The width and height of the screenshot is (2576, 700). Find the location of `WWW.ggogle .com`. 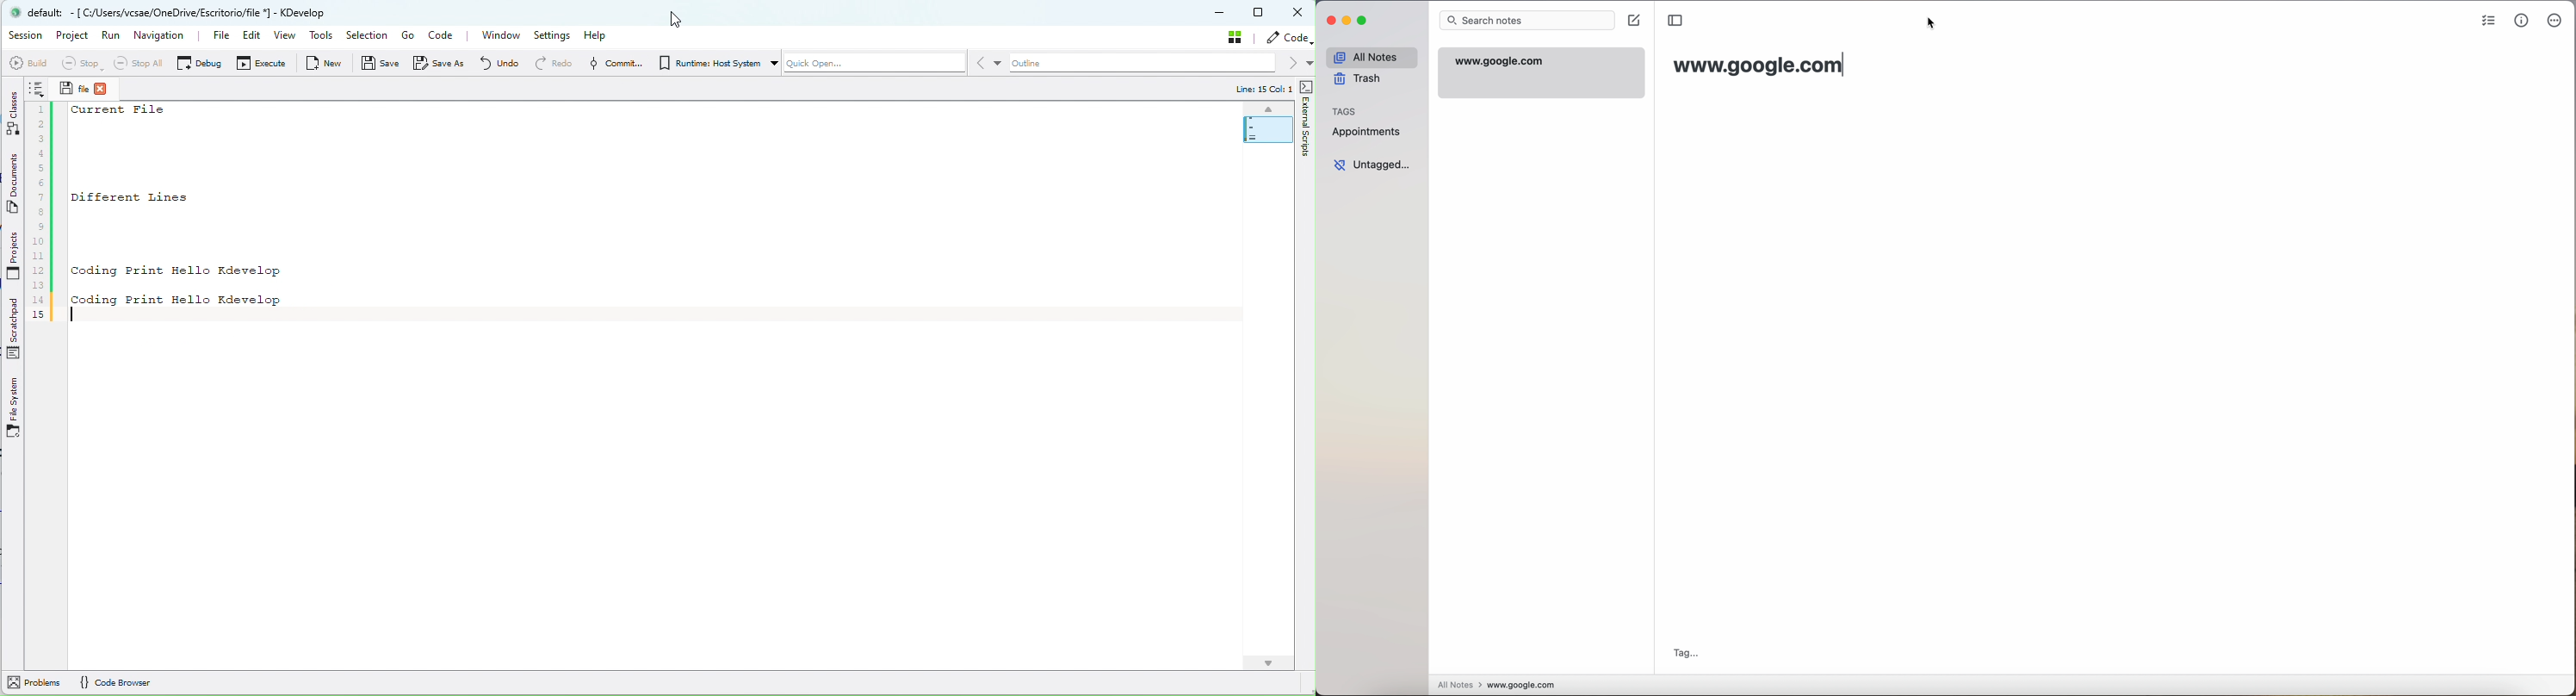

WWW.ggogle .com is located at coordinates (1756, 64).